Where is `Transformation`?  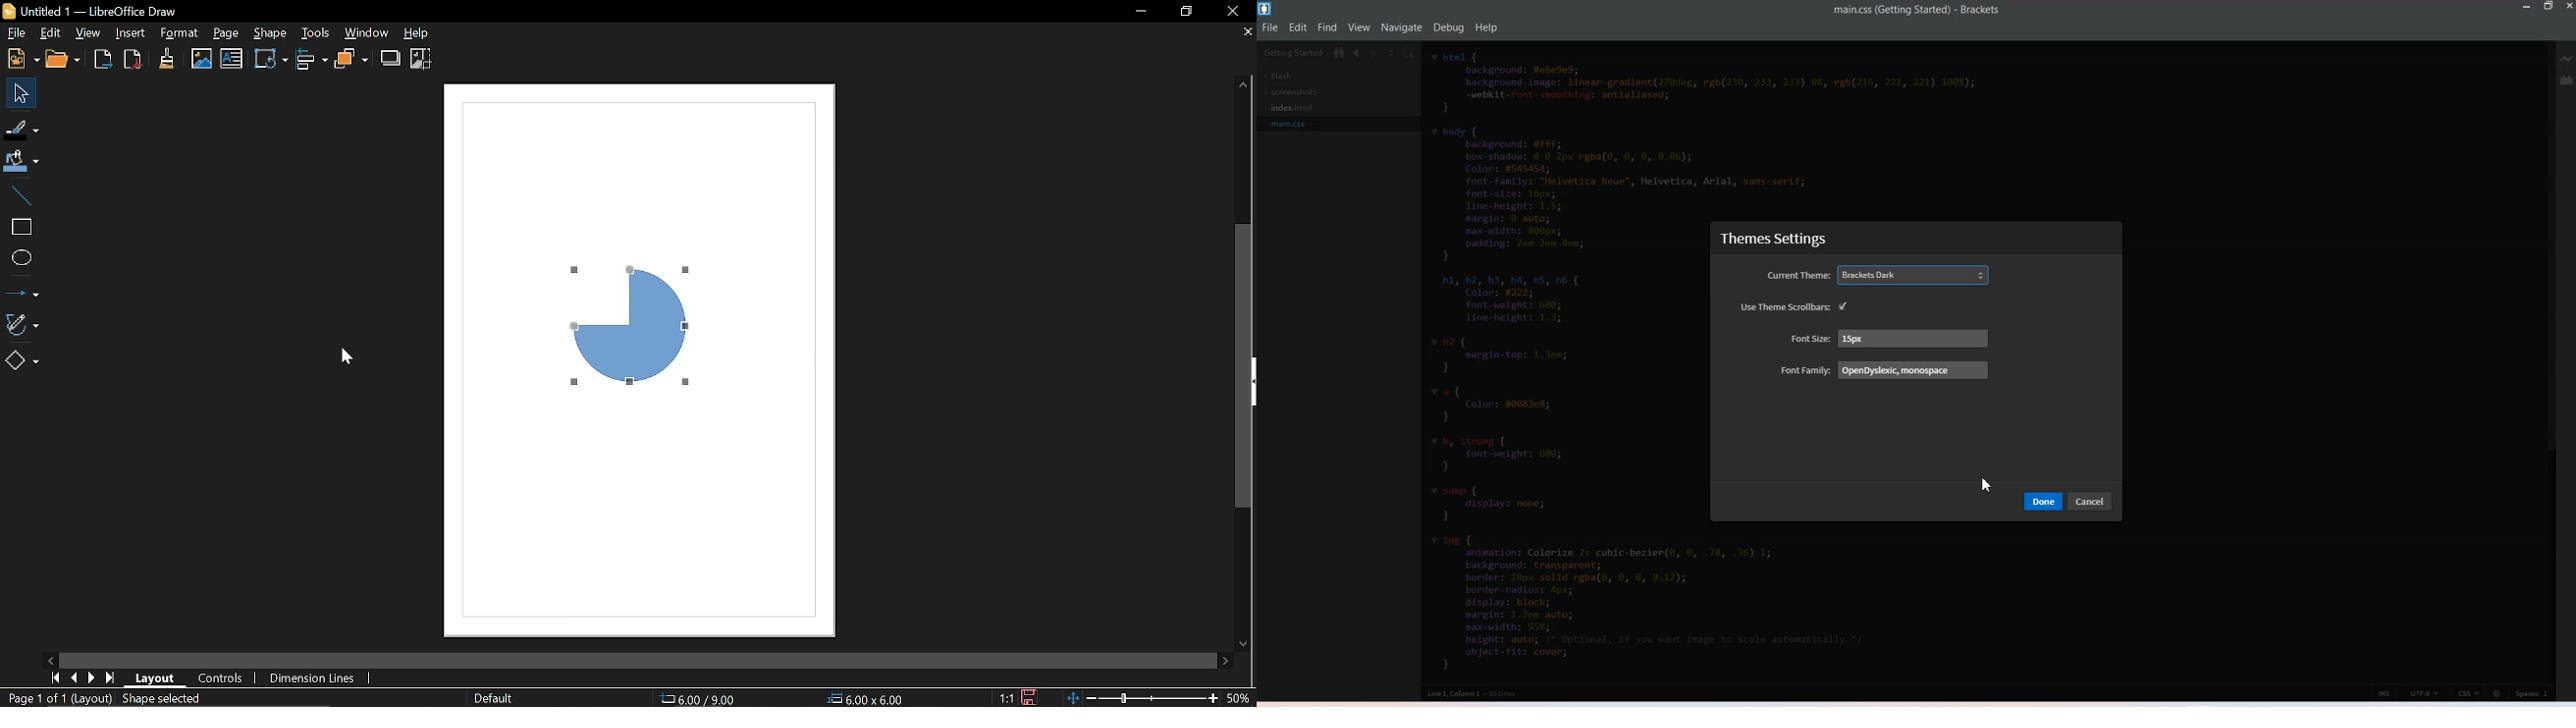 Transformation is located at coordinates (270, 59).